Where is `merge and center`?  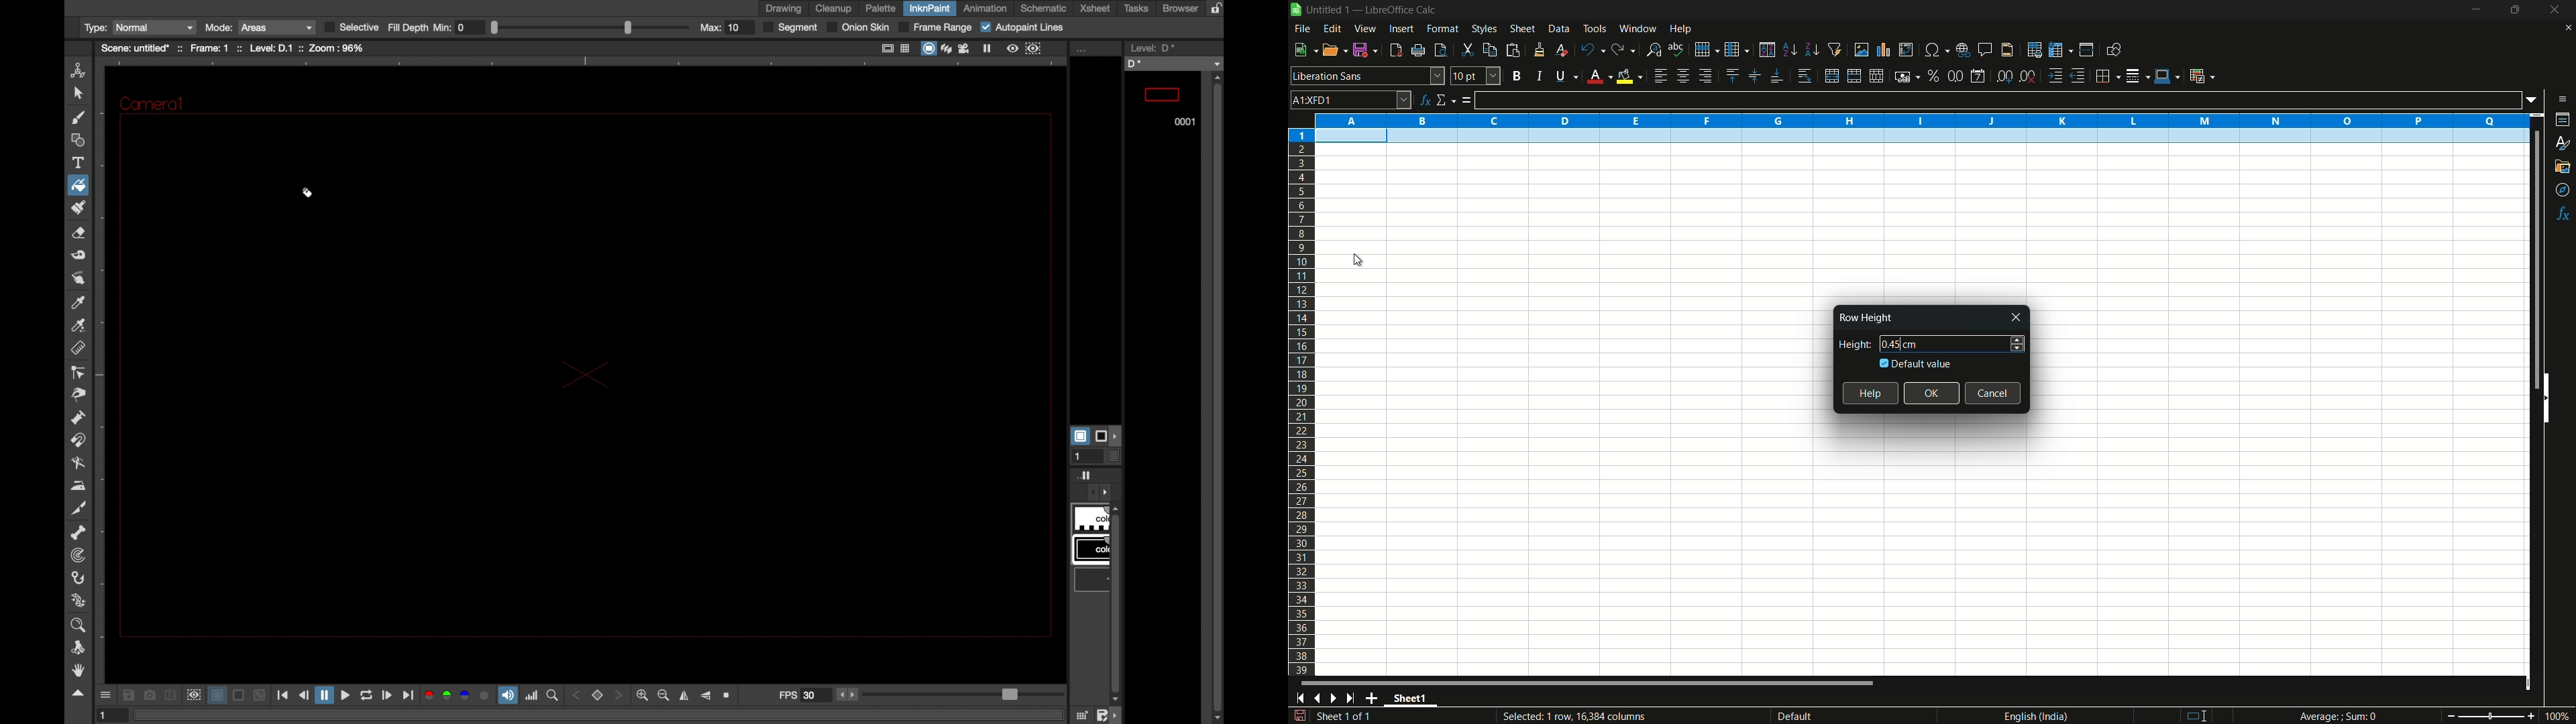
merge and center is located at coordinates (1852, 76).